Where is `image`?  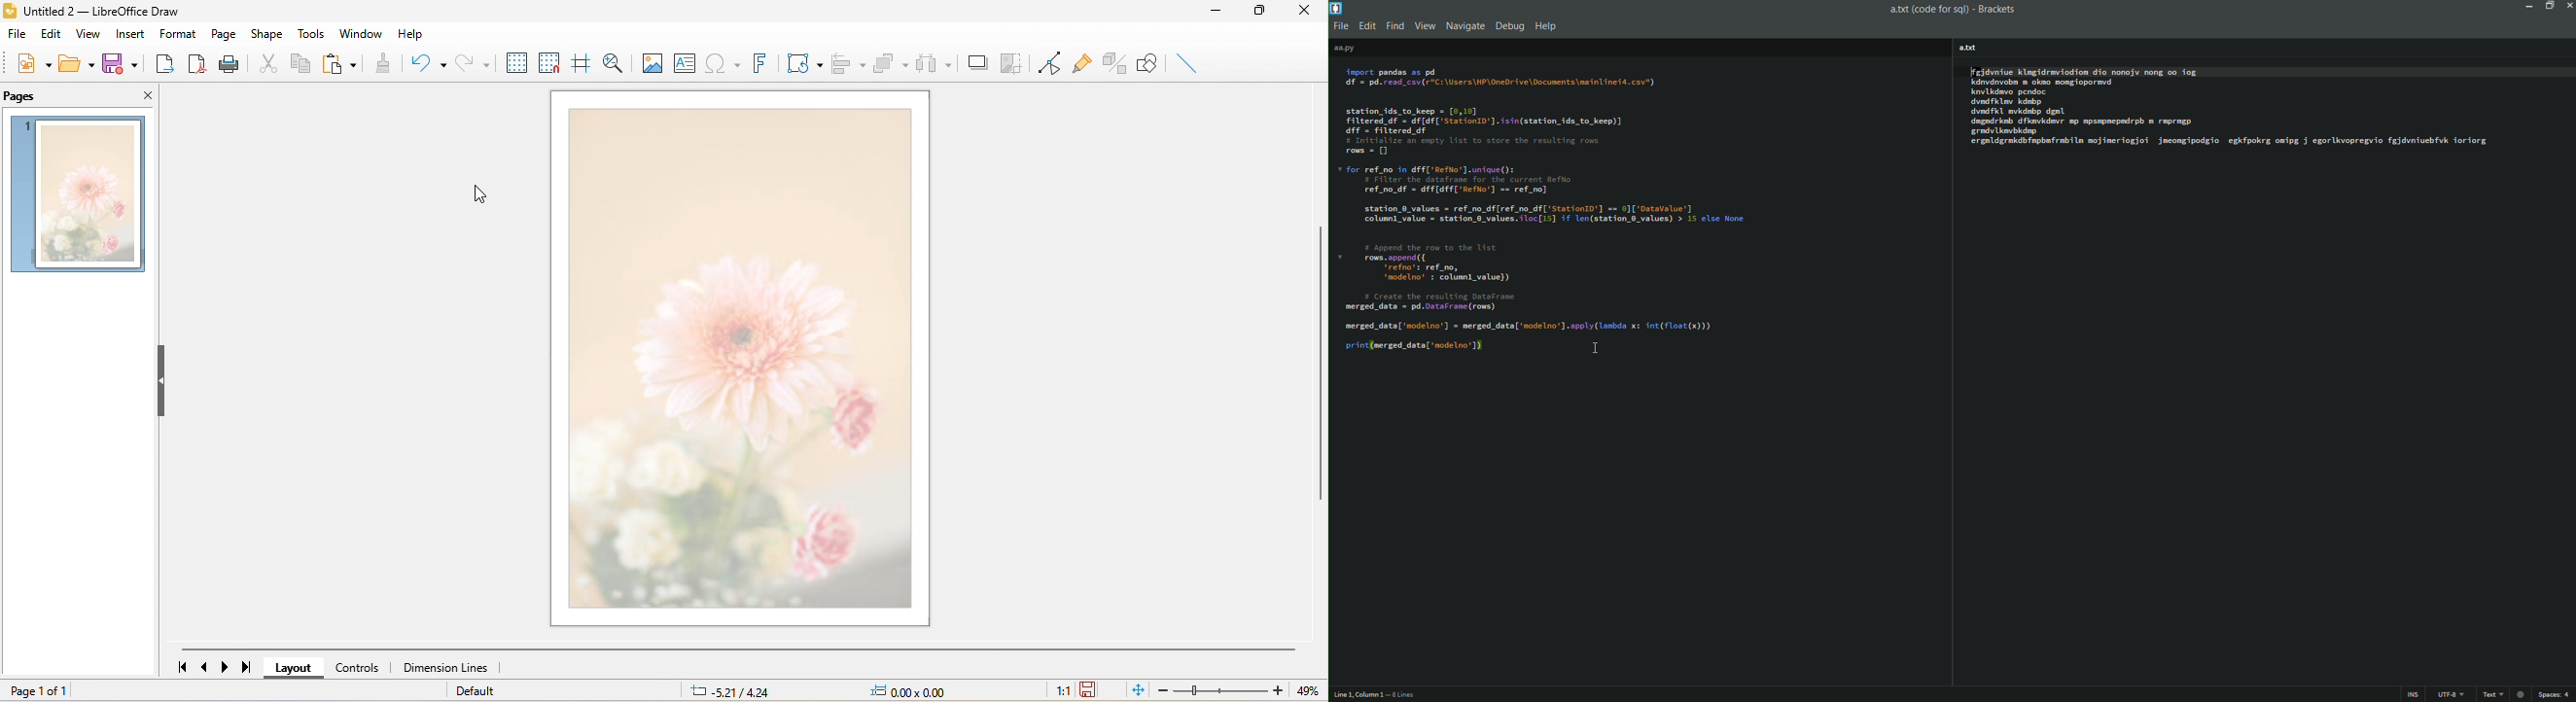 image is located at coordinates (656, 63).